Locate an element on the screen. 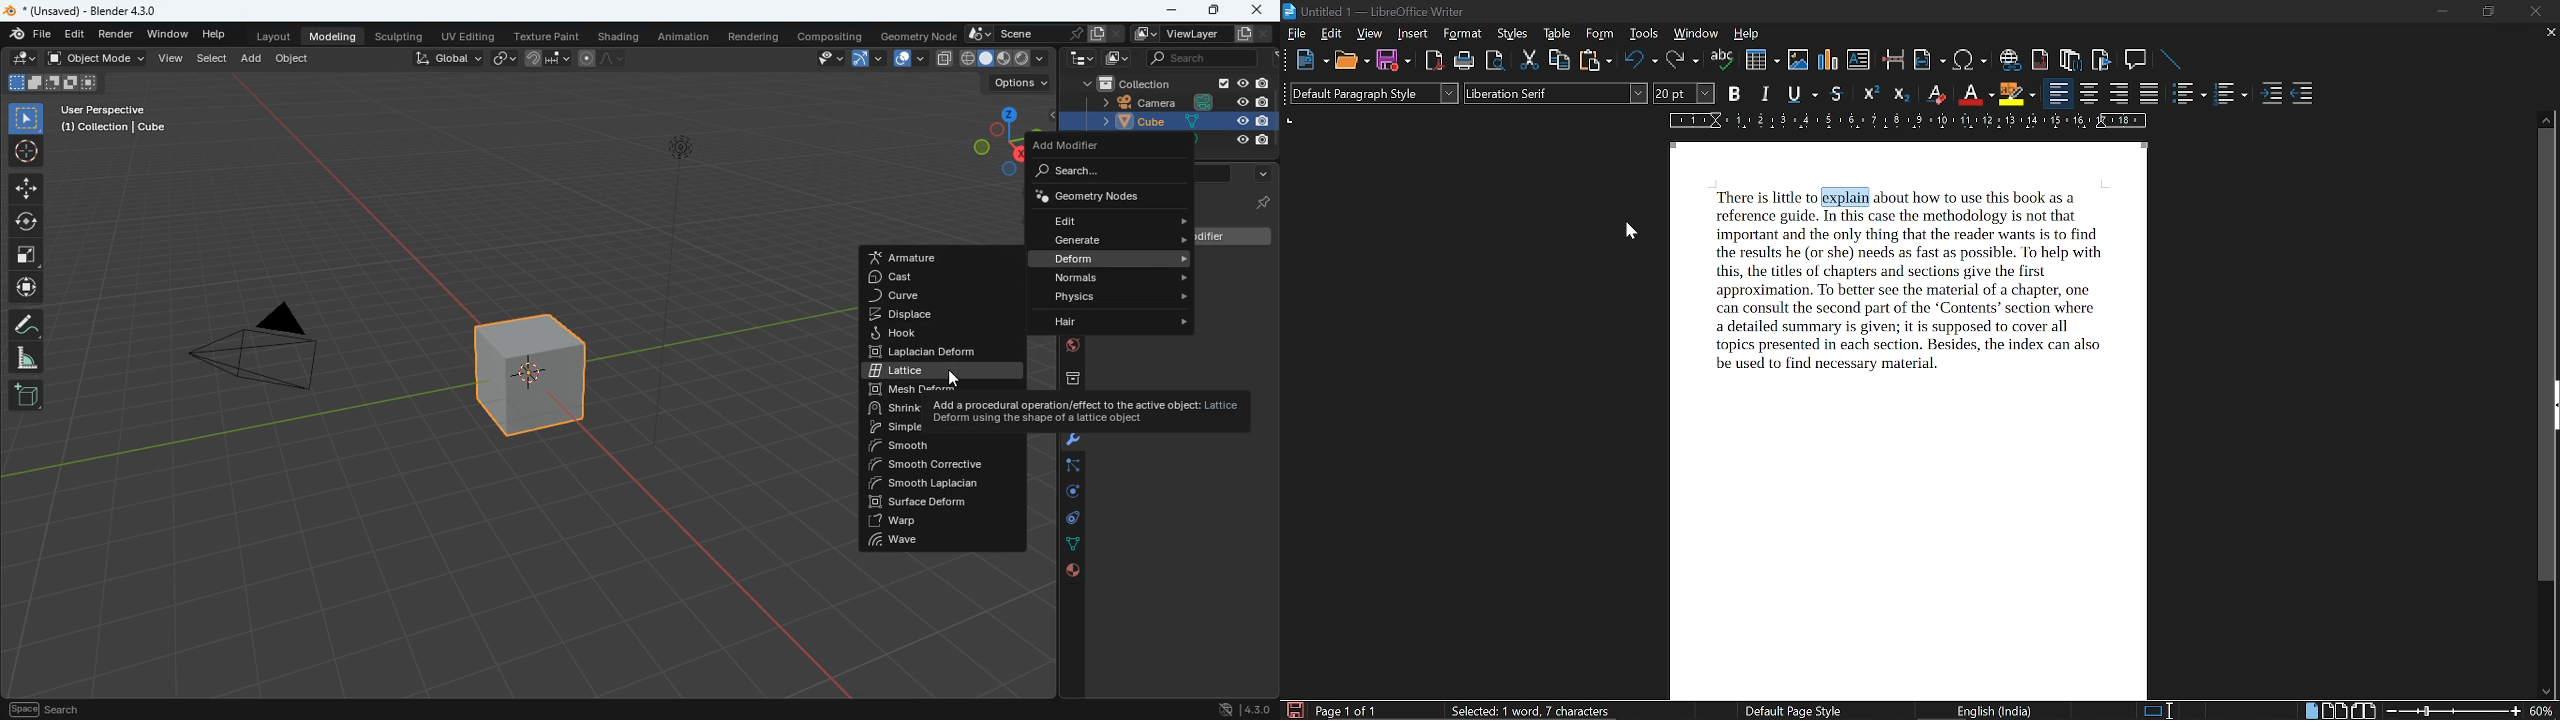 The width and height of the screenshot is (2576, 728). form is located at coordinates (1602, 34).